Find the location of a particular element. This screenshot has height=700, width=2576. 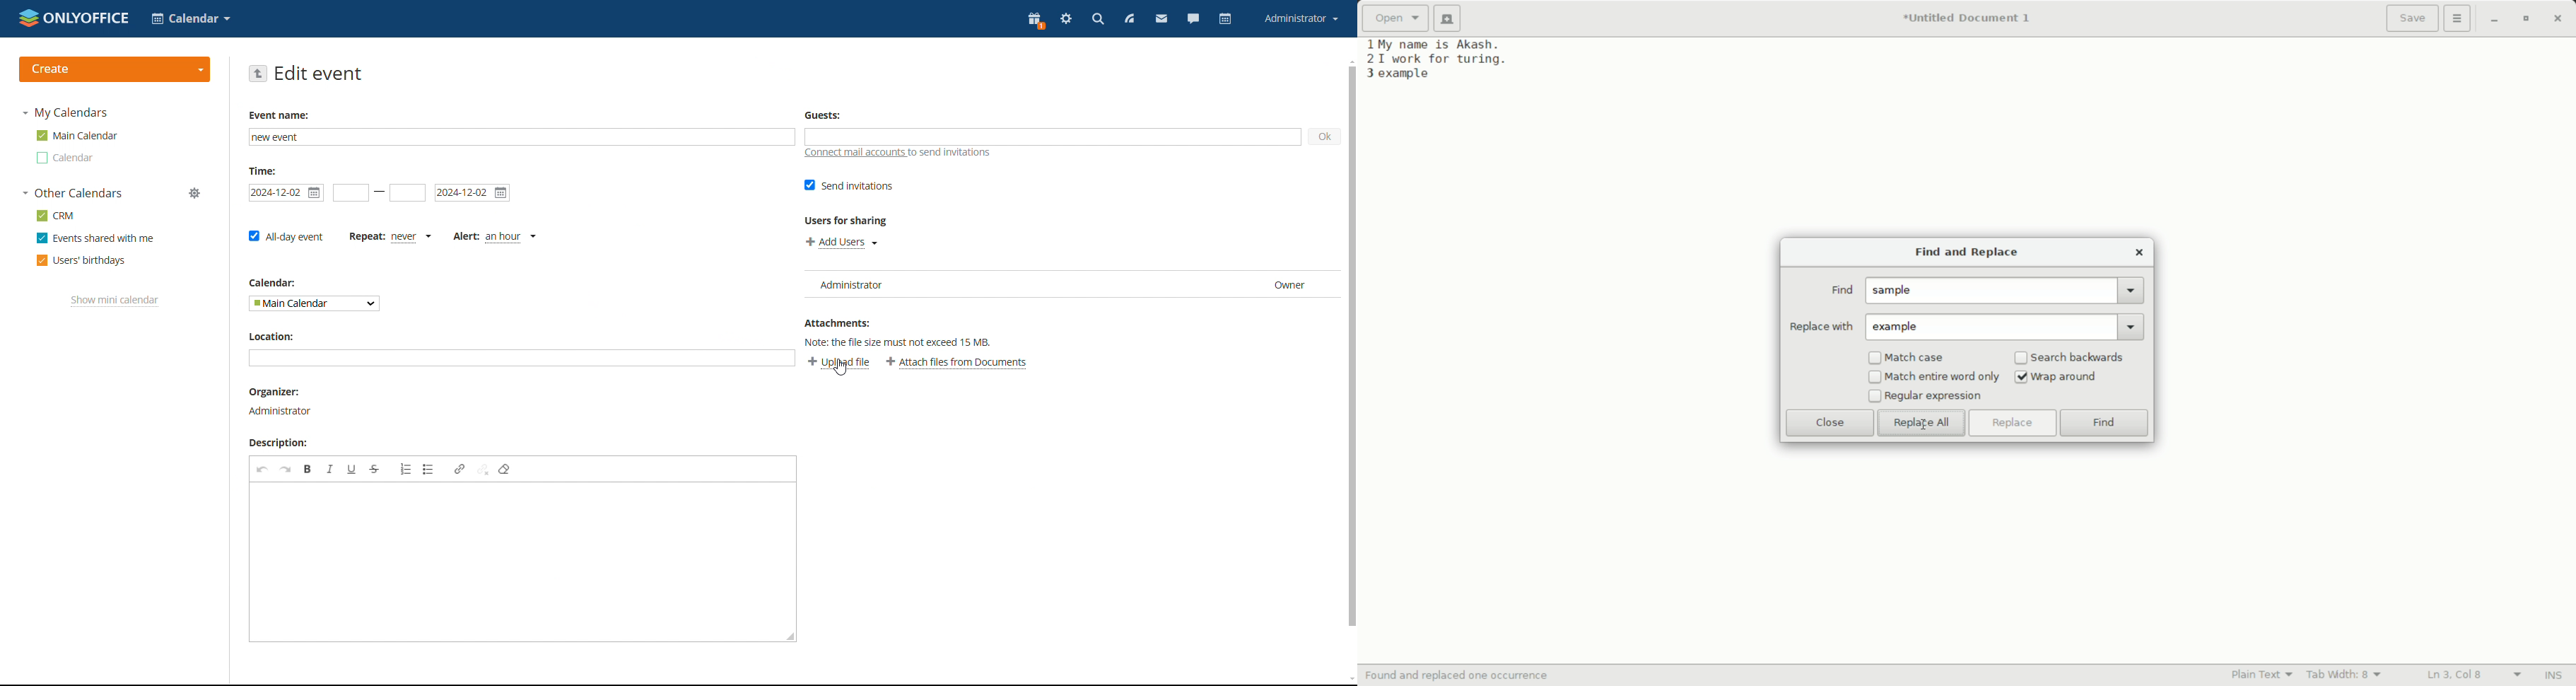

21 work for turing. is located at coordinates (1435, 59).